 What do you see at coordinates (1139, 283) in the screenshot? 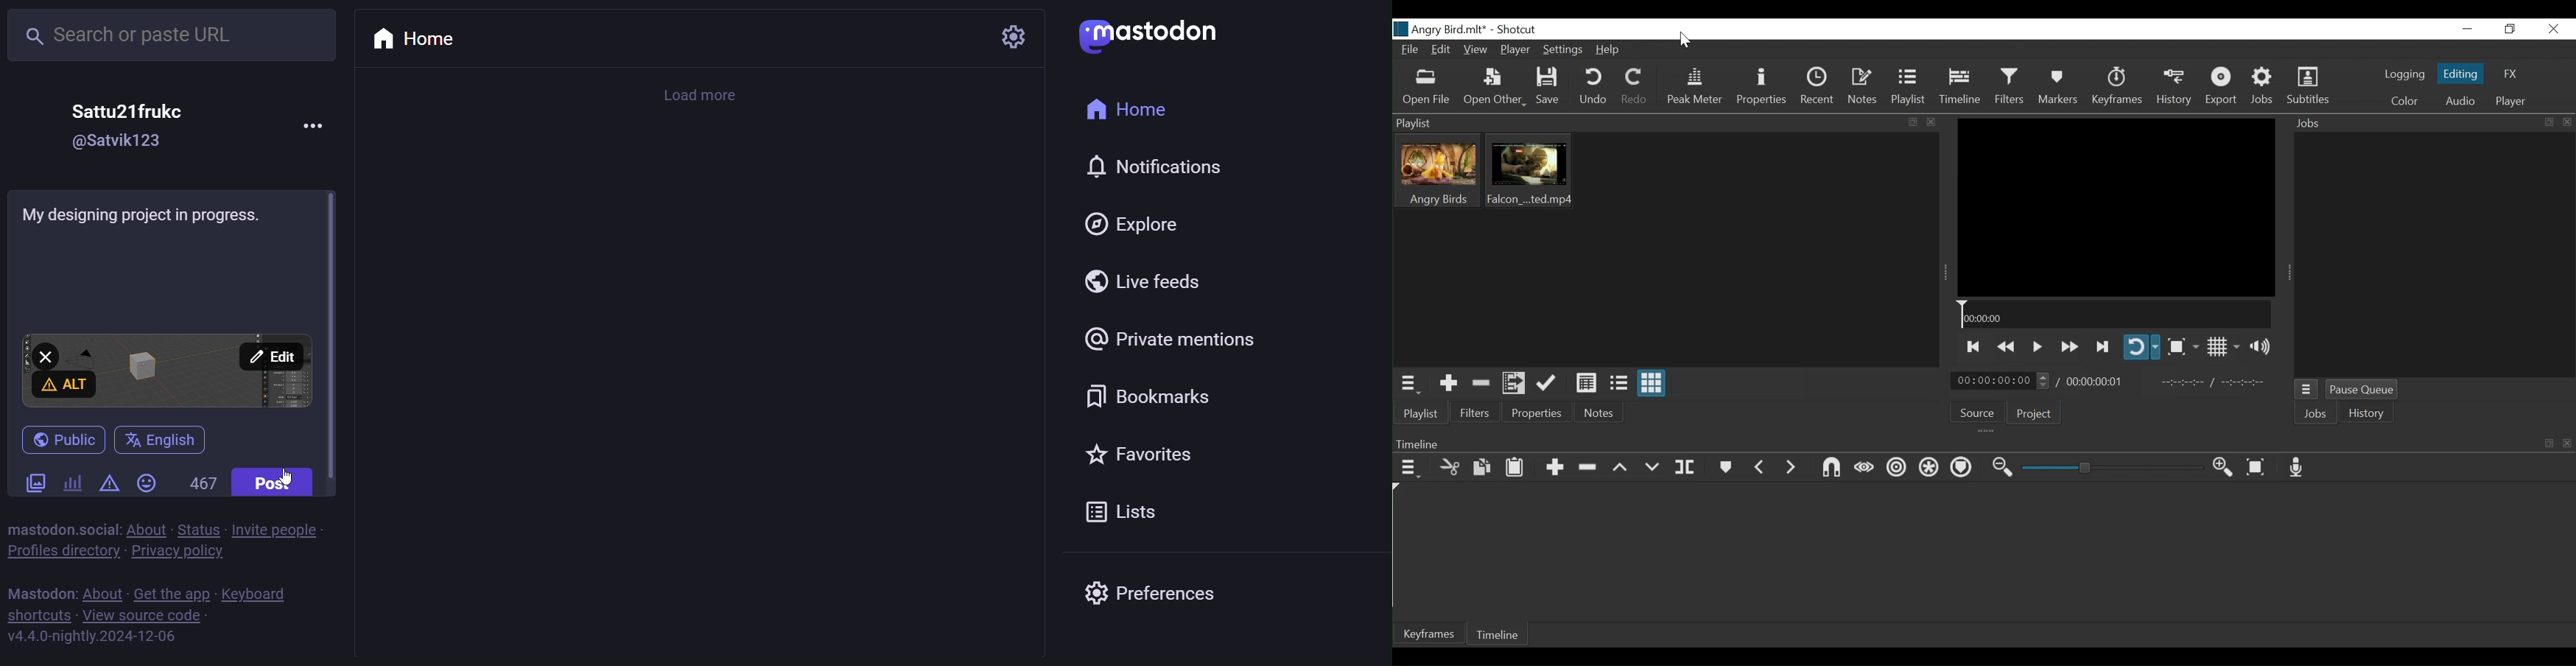
I see `live feed` at bounding box center [1139, 283].